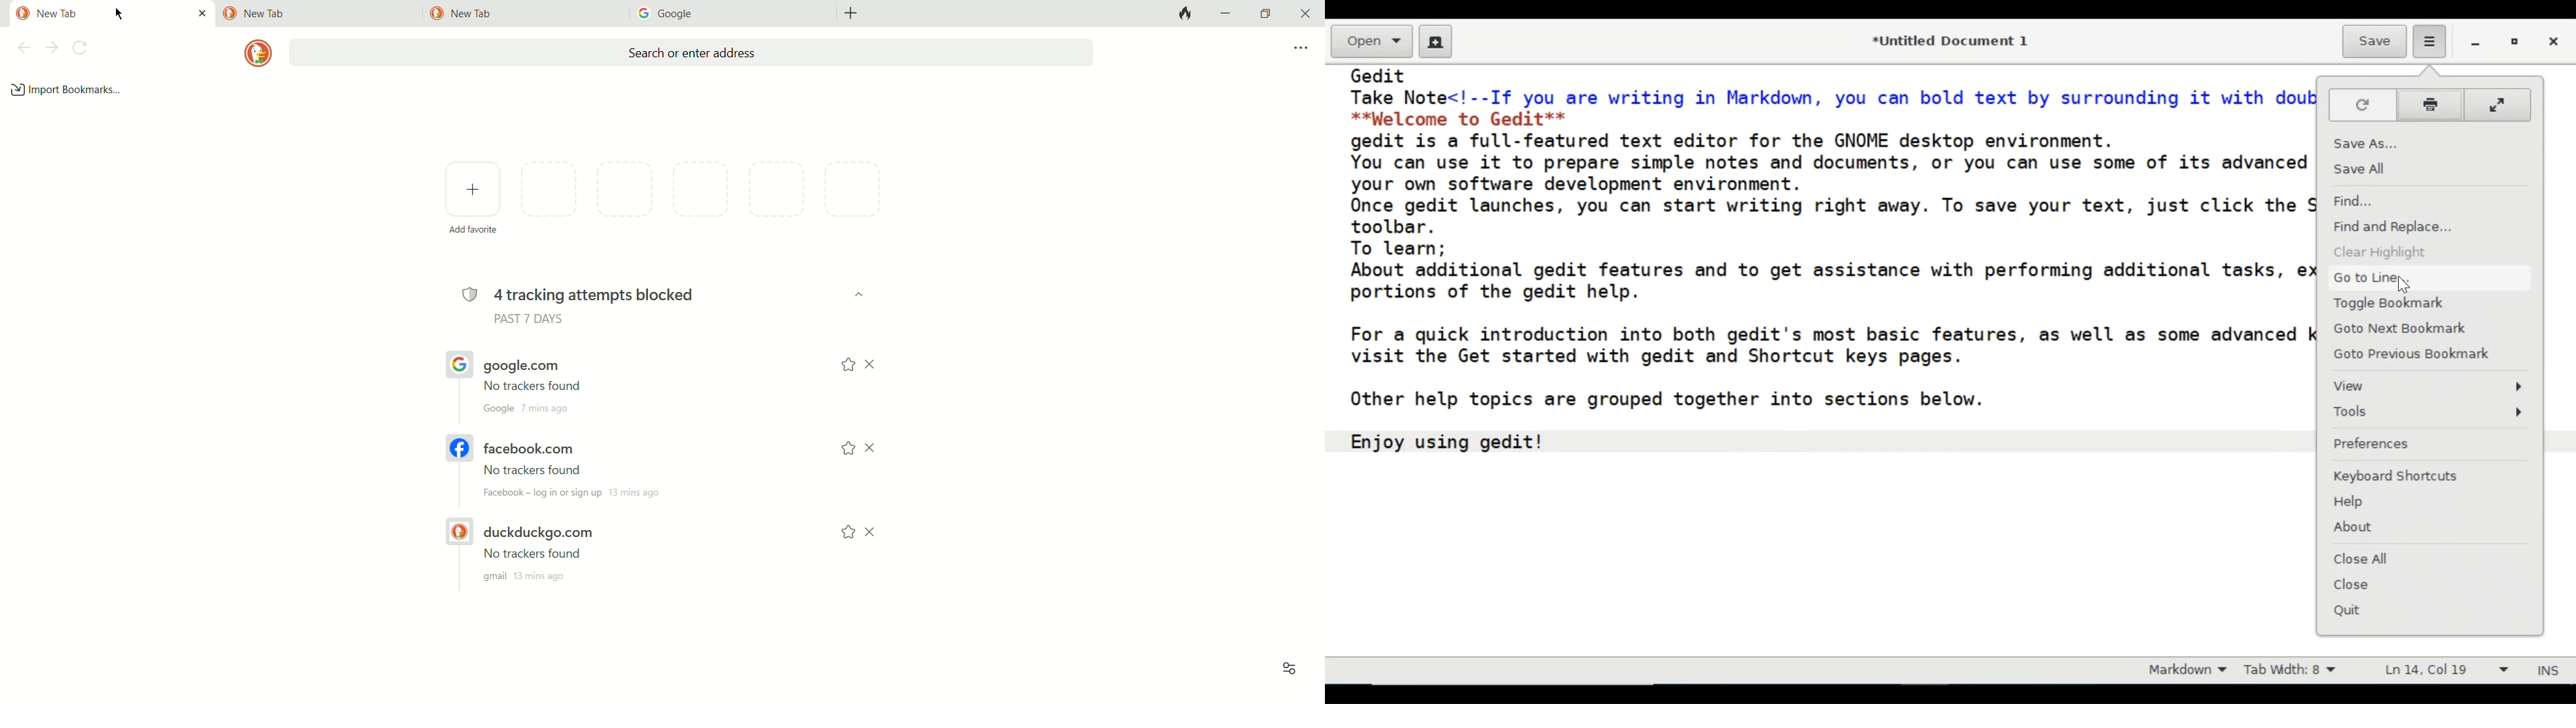 The height and width of the screenshot is (728, 2576). I want to click on Save All, so click(2366, 171).